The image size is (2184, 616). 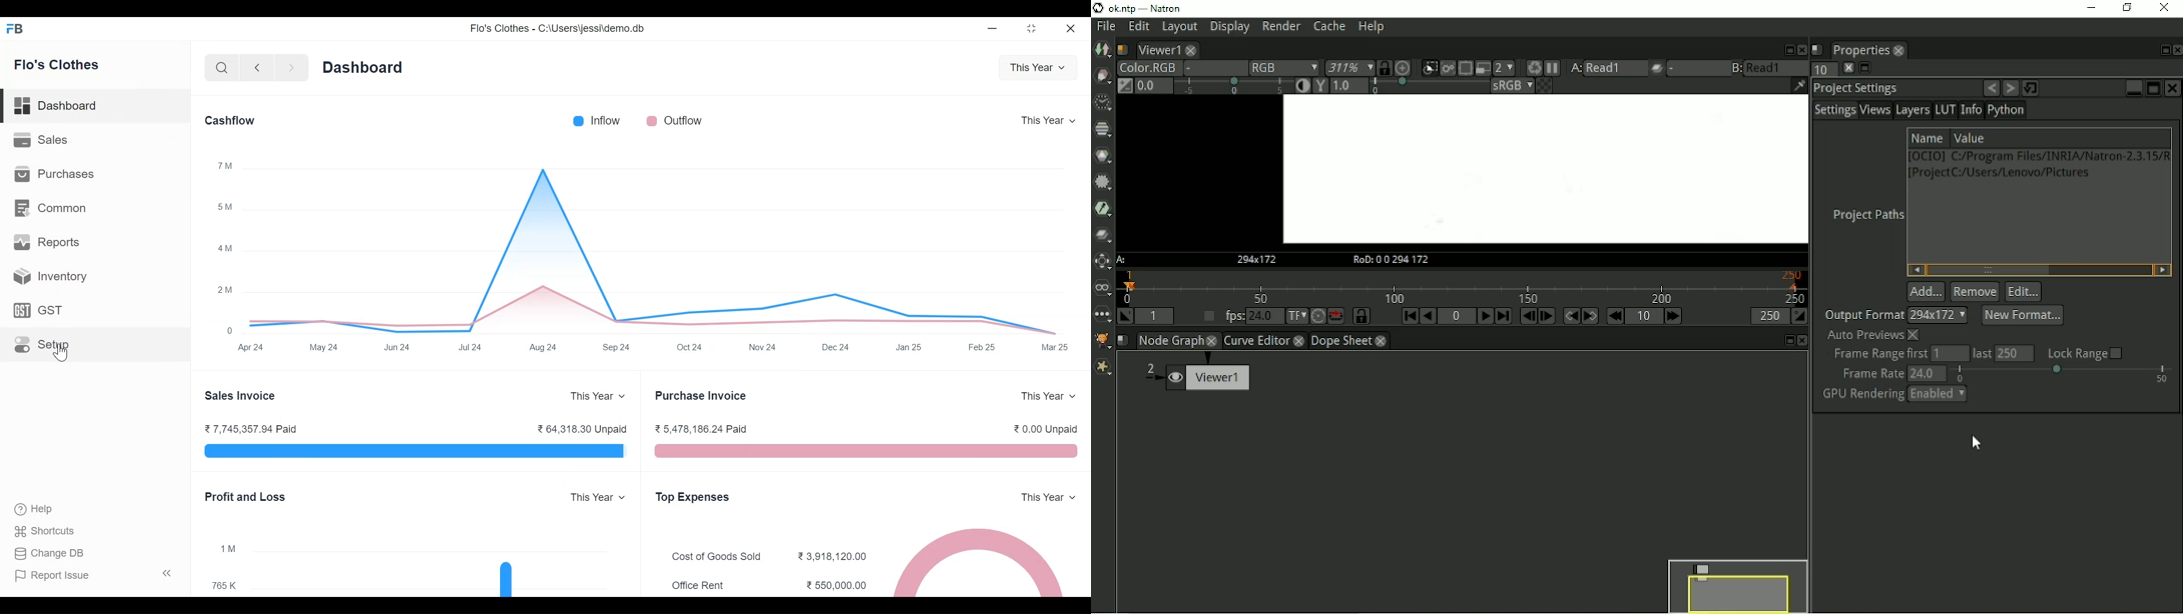 What do you see at coordinates (232, 122) in the screenshot?
I see `Cashflow` at bounding box center [232, 122].